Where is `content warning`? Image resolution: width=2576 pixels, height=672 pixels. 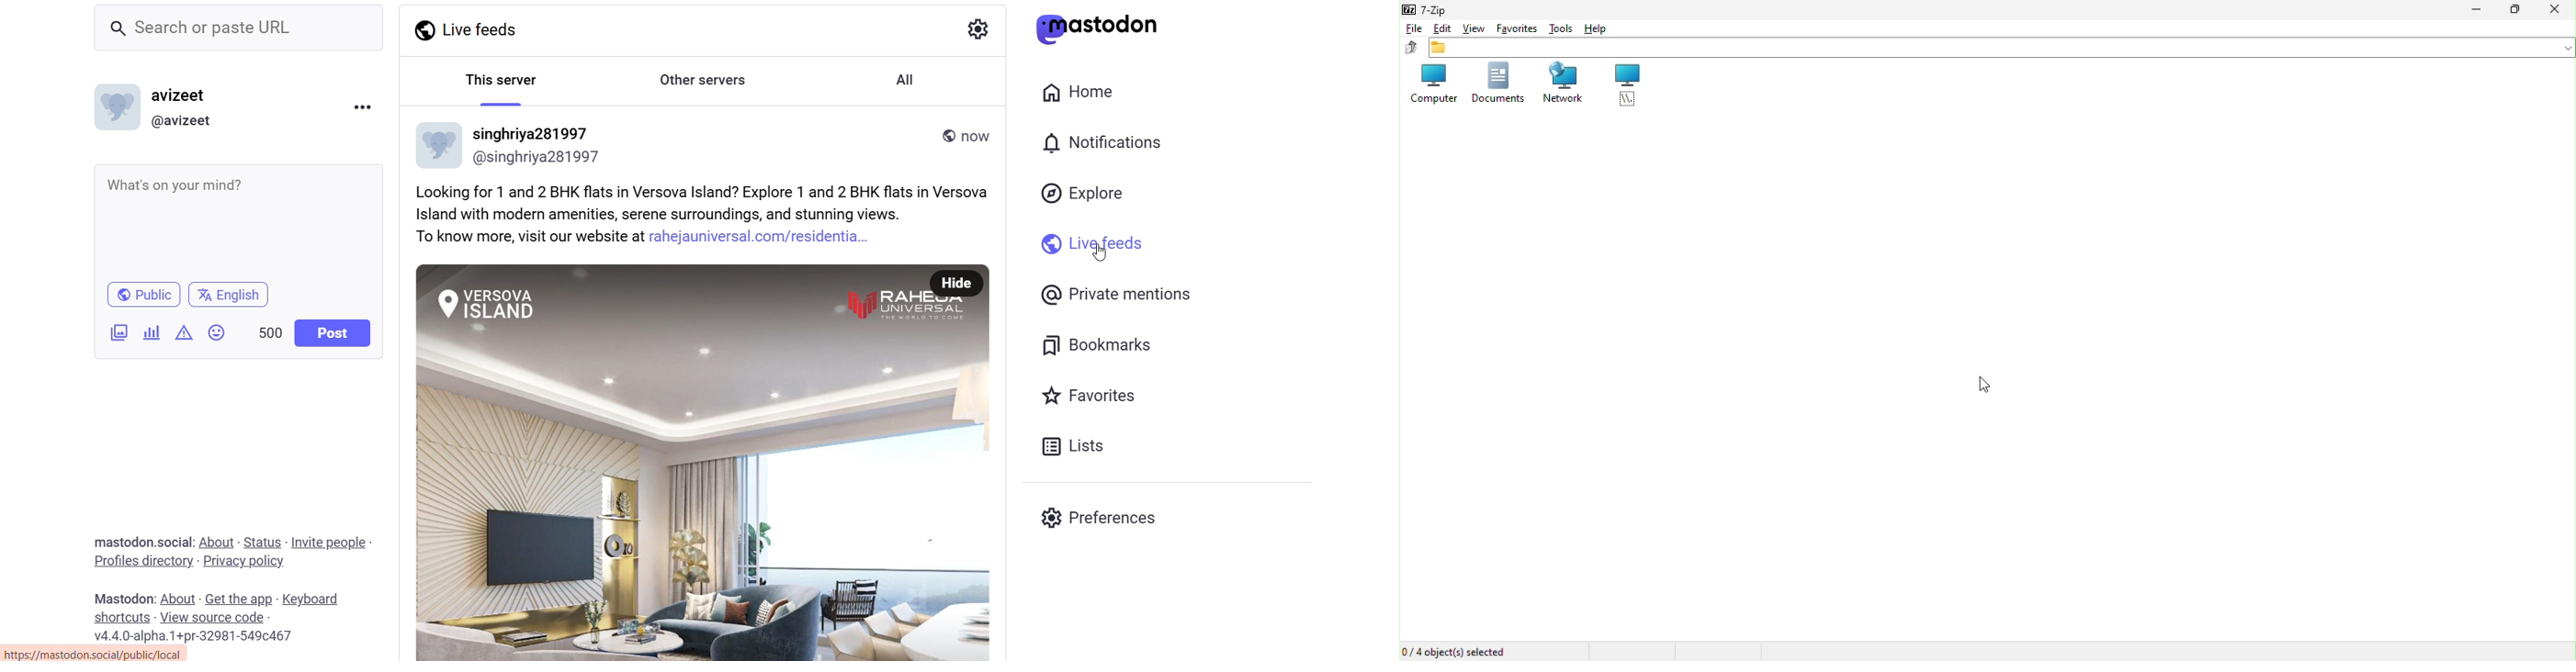 content warning is located at coordinates (182, 333).